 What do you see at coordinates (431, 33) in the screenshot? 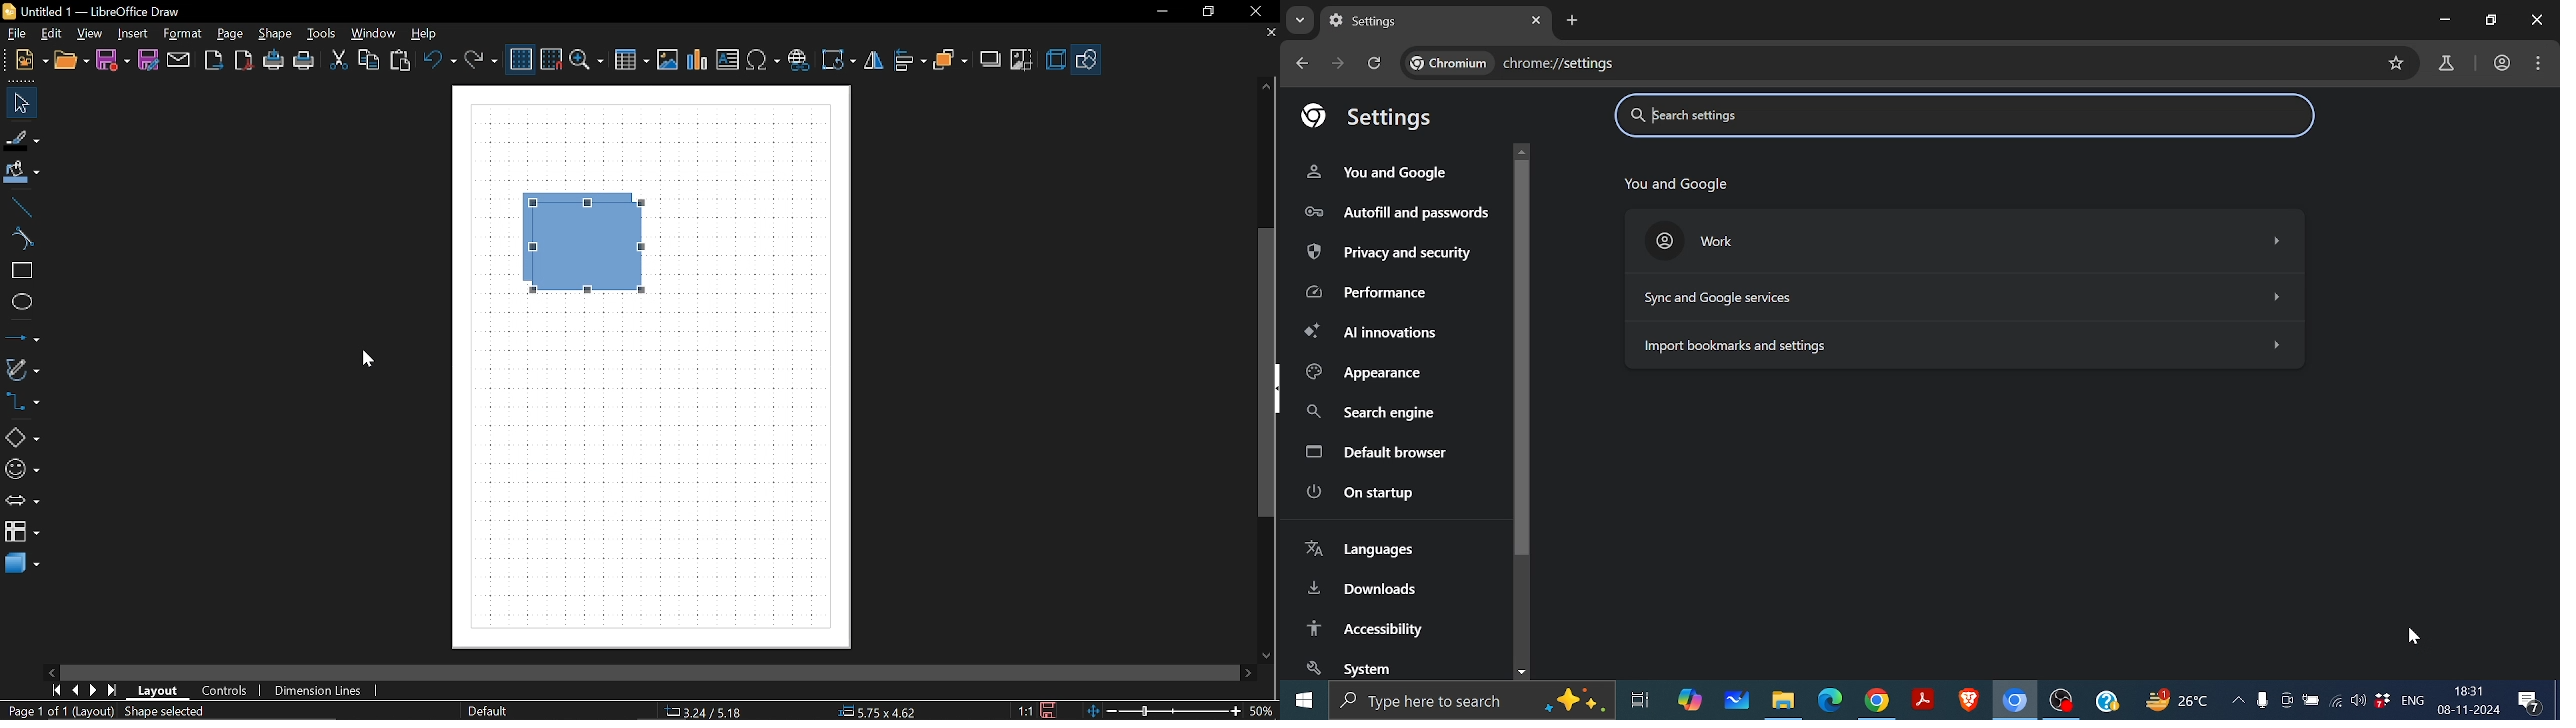
I see `Help` at bounding box center [431, 33].